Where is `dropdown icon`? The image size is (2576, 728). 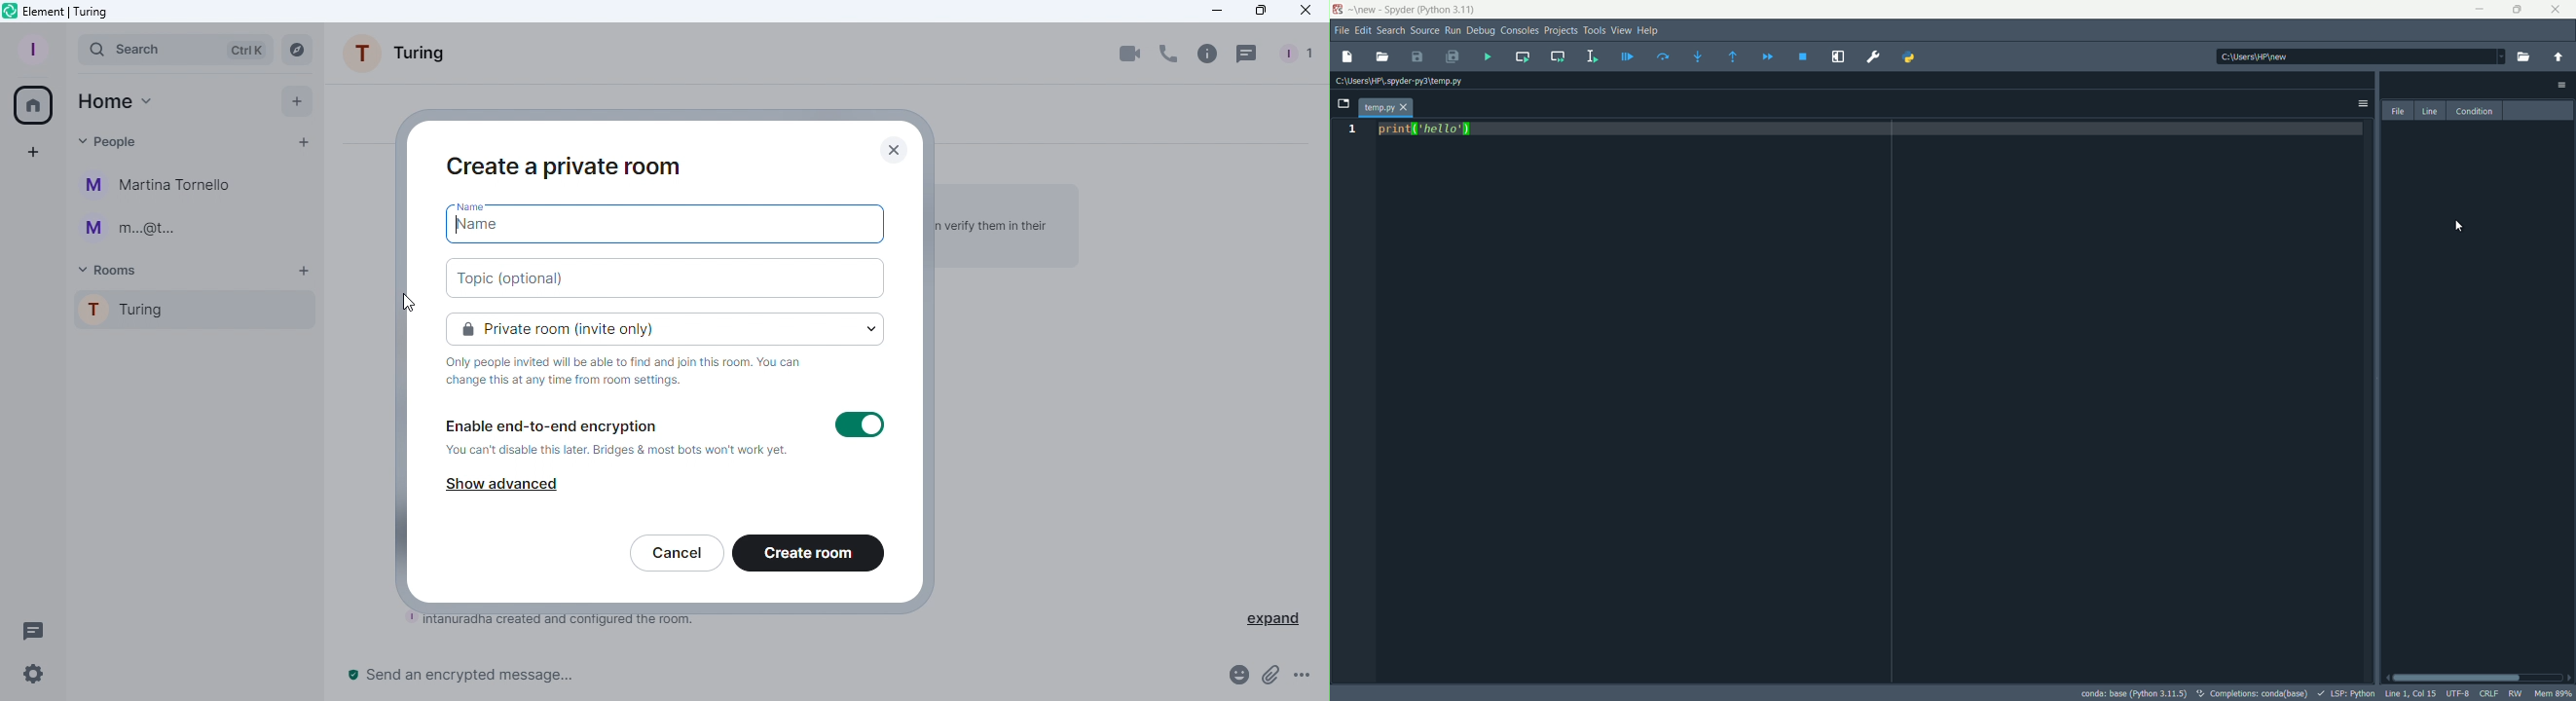 dropdown icon is located at coordinates (2494, 55).